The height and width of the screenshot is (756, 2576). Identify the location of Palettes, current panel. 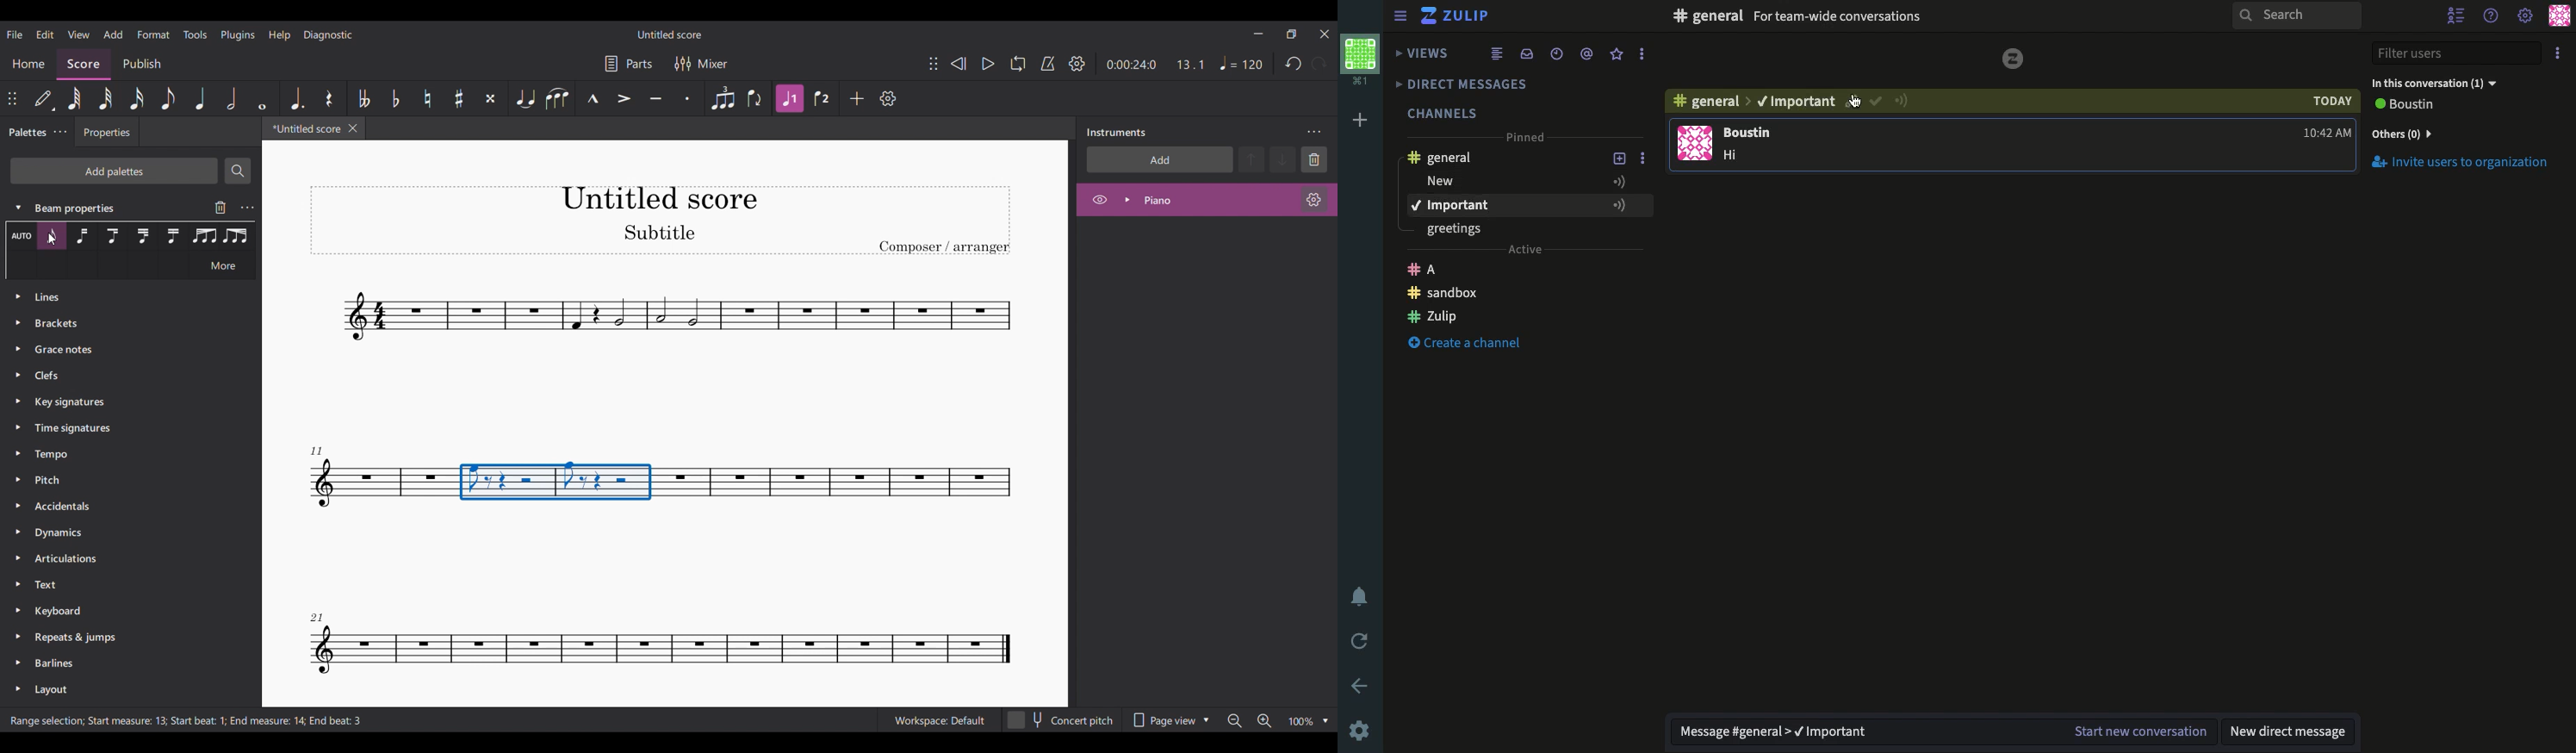
(24, 134).